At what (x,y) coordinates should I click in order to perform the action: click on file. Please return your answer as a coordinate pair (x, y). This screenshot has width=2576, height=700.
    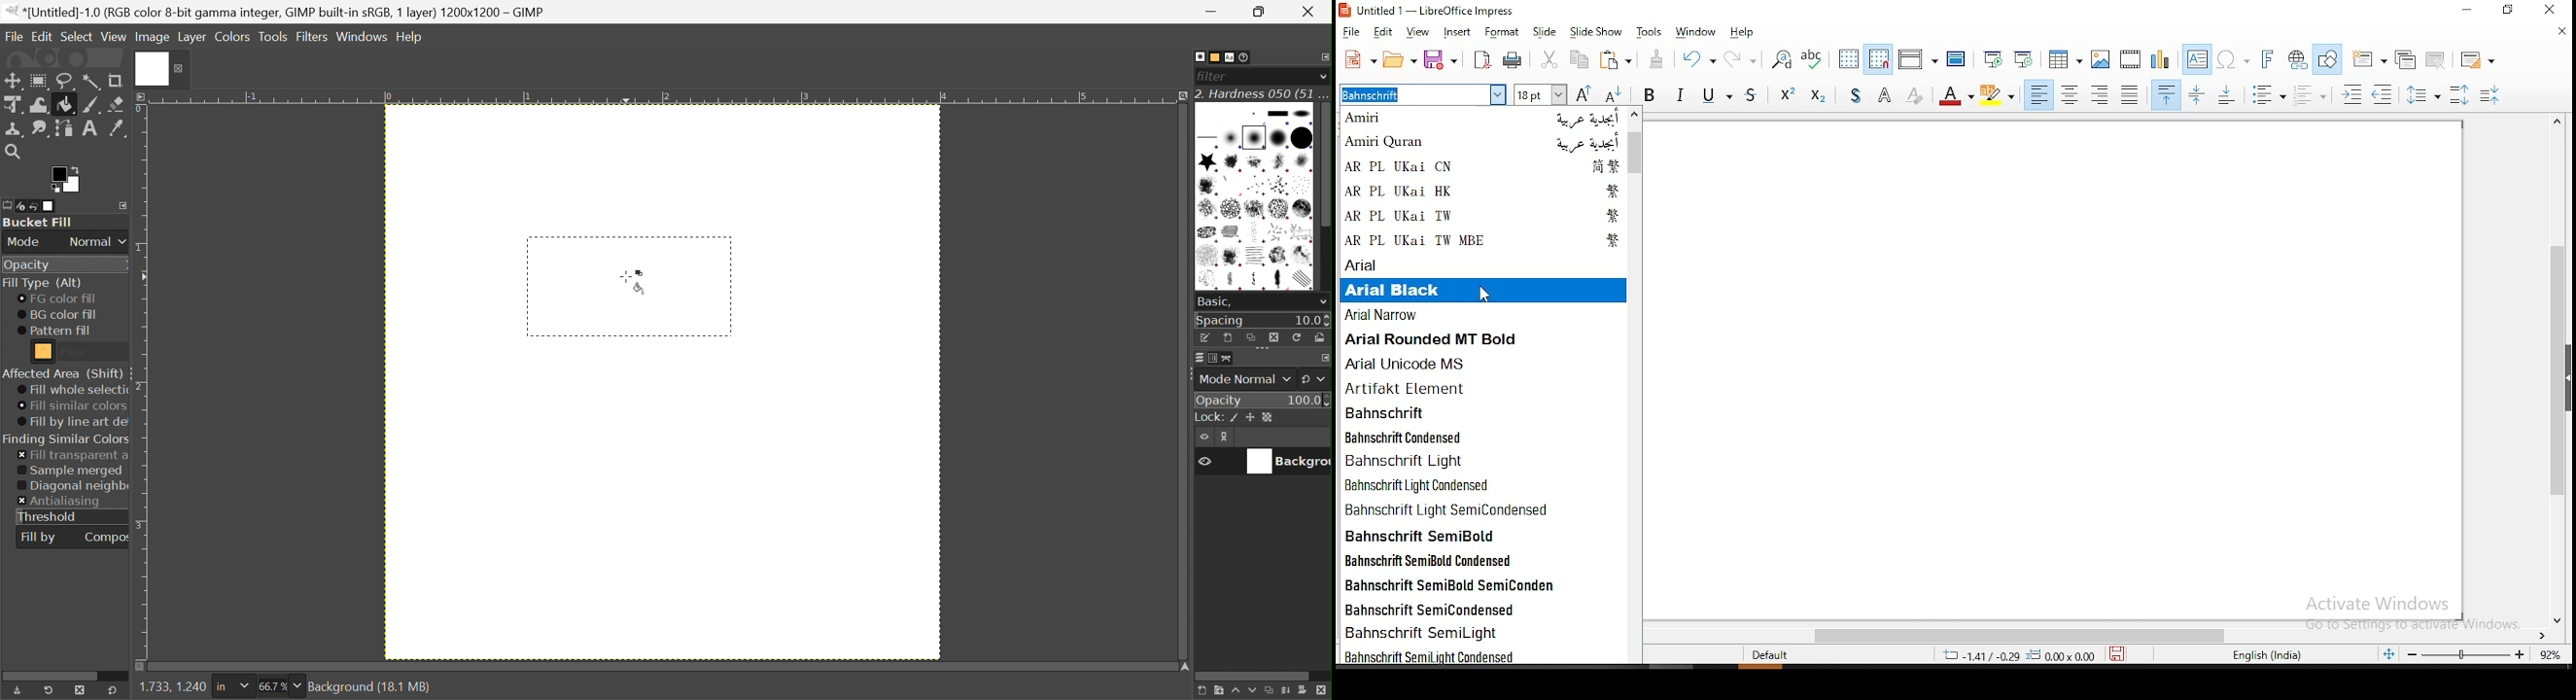
    Looking at the image, I should click on (1354, 32).